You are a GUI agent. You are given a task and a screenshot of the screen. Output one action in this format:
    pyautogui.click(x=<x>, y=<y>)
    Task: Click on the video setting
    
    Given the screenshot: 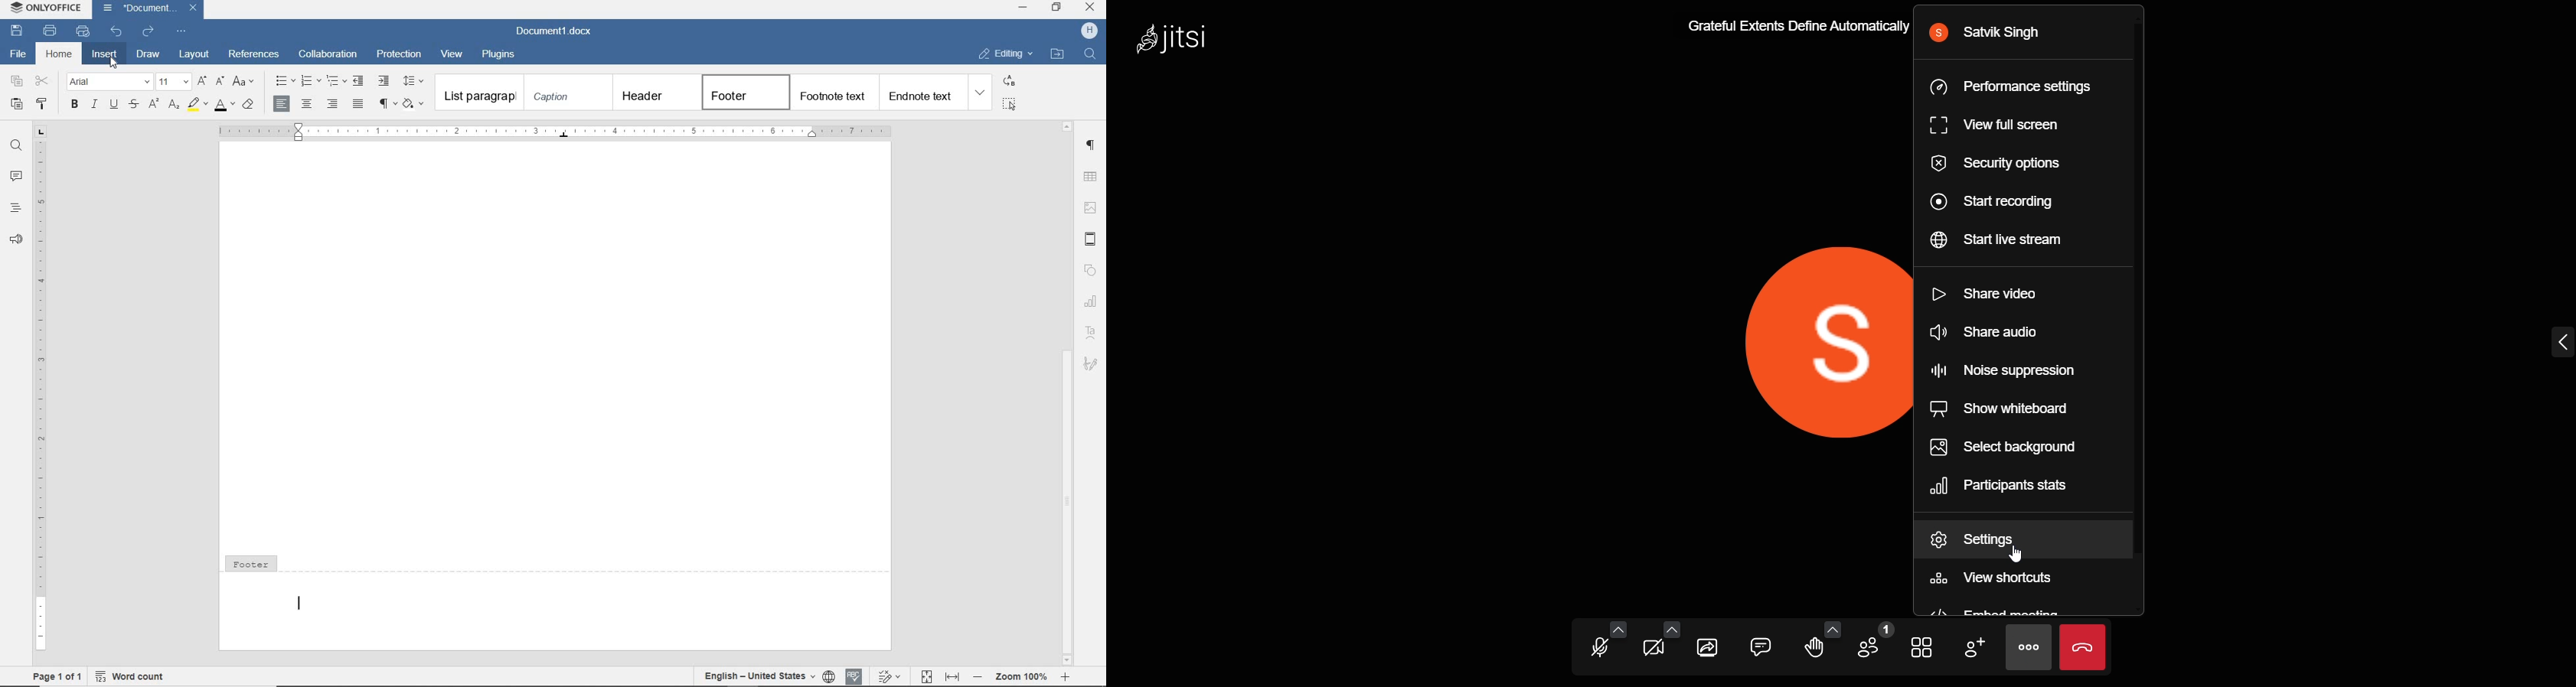 What is the action you would take?
    pyautogui.click(x=1670, y=628)
    